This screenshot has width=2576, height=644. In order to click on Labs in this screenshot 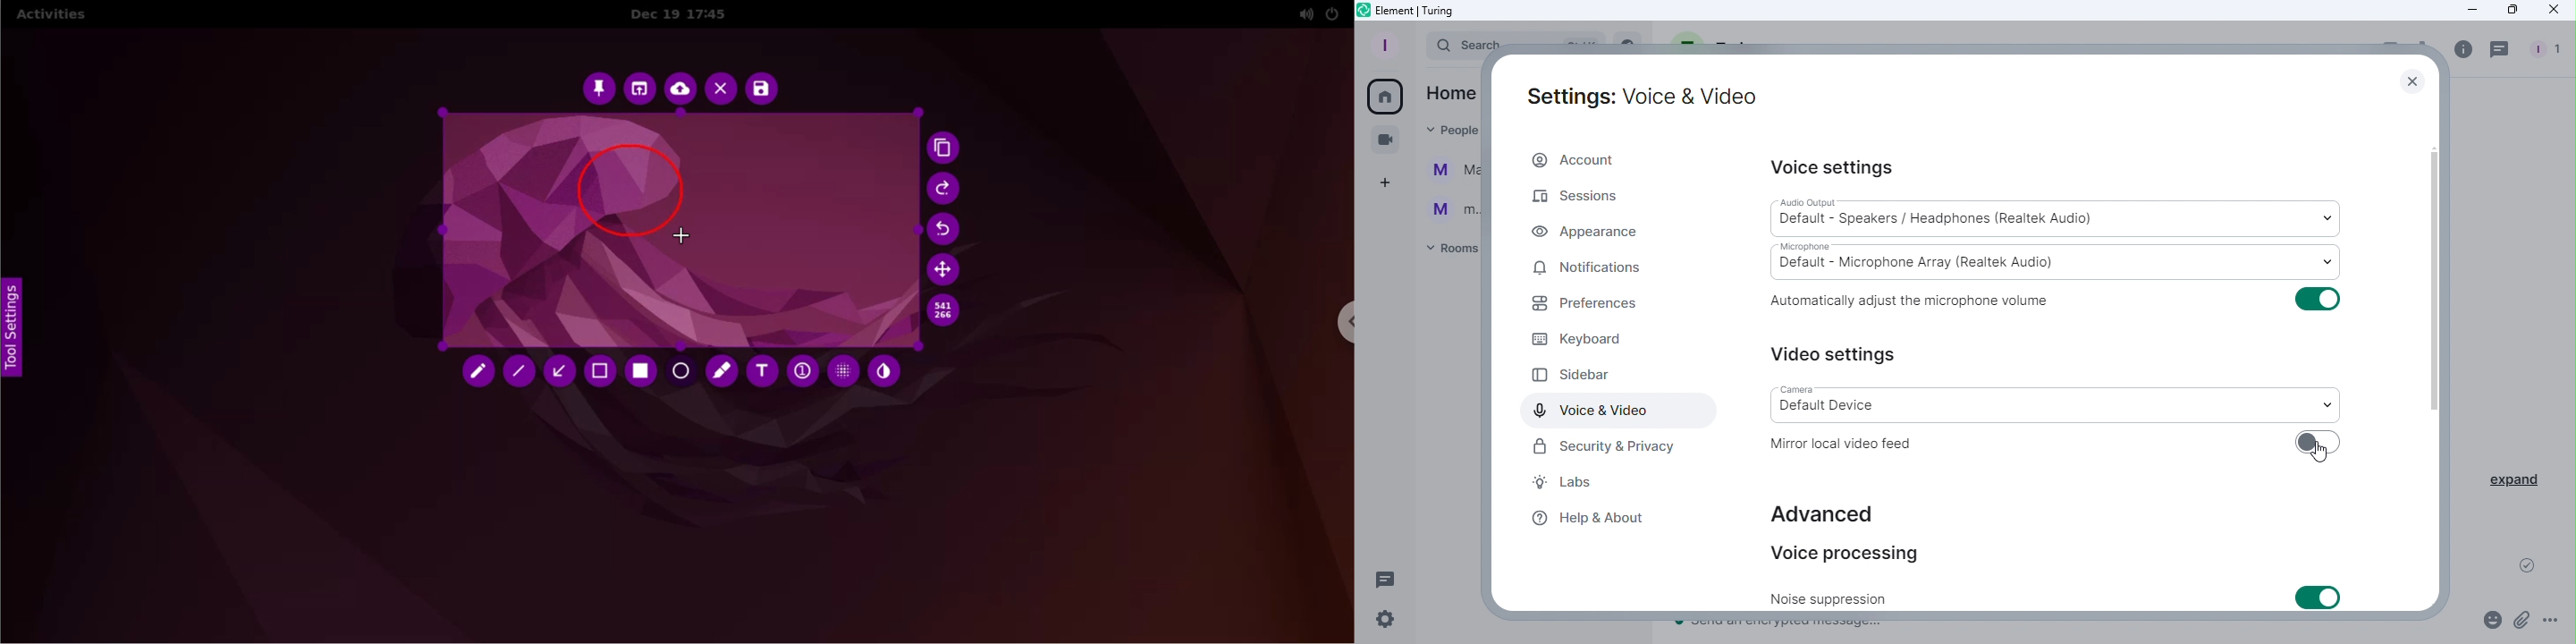, I will do `click(1559, 483)`.